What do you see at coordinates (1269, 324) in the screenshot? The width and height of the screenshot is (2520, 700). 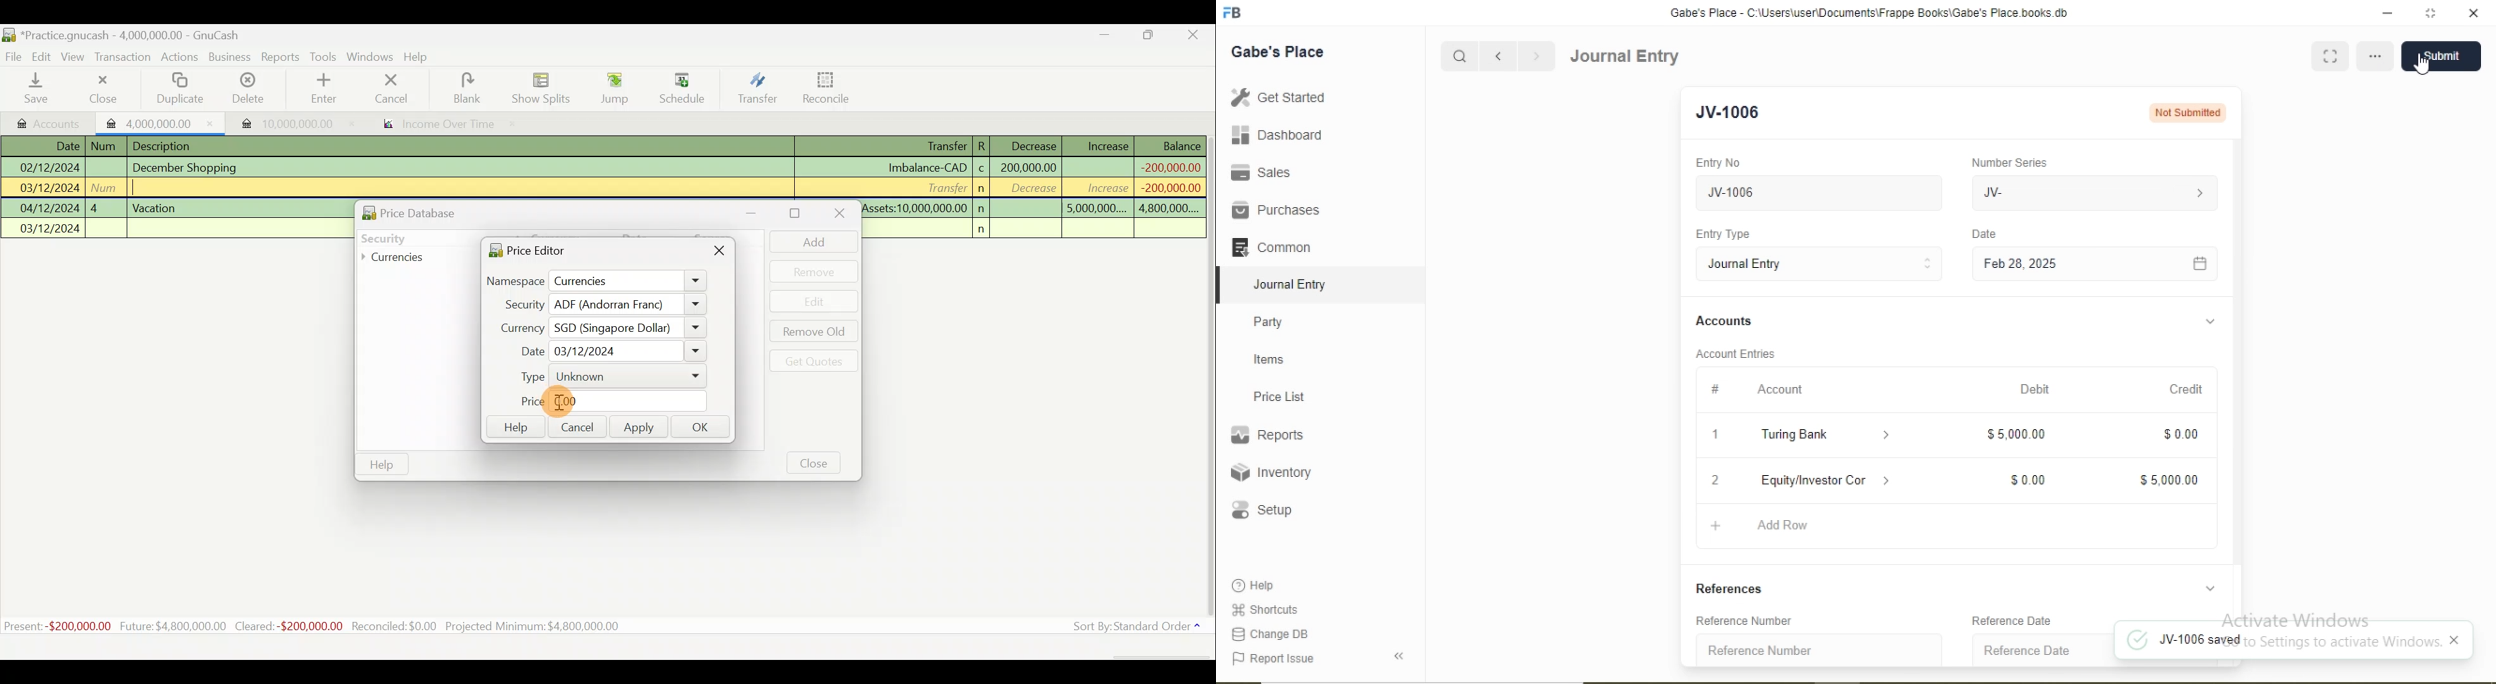 I see `Party` at bounding box center [1269, 324].